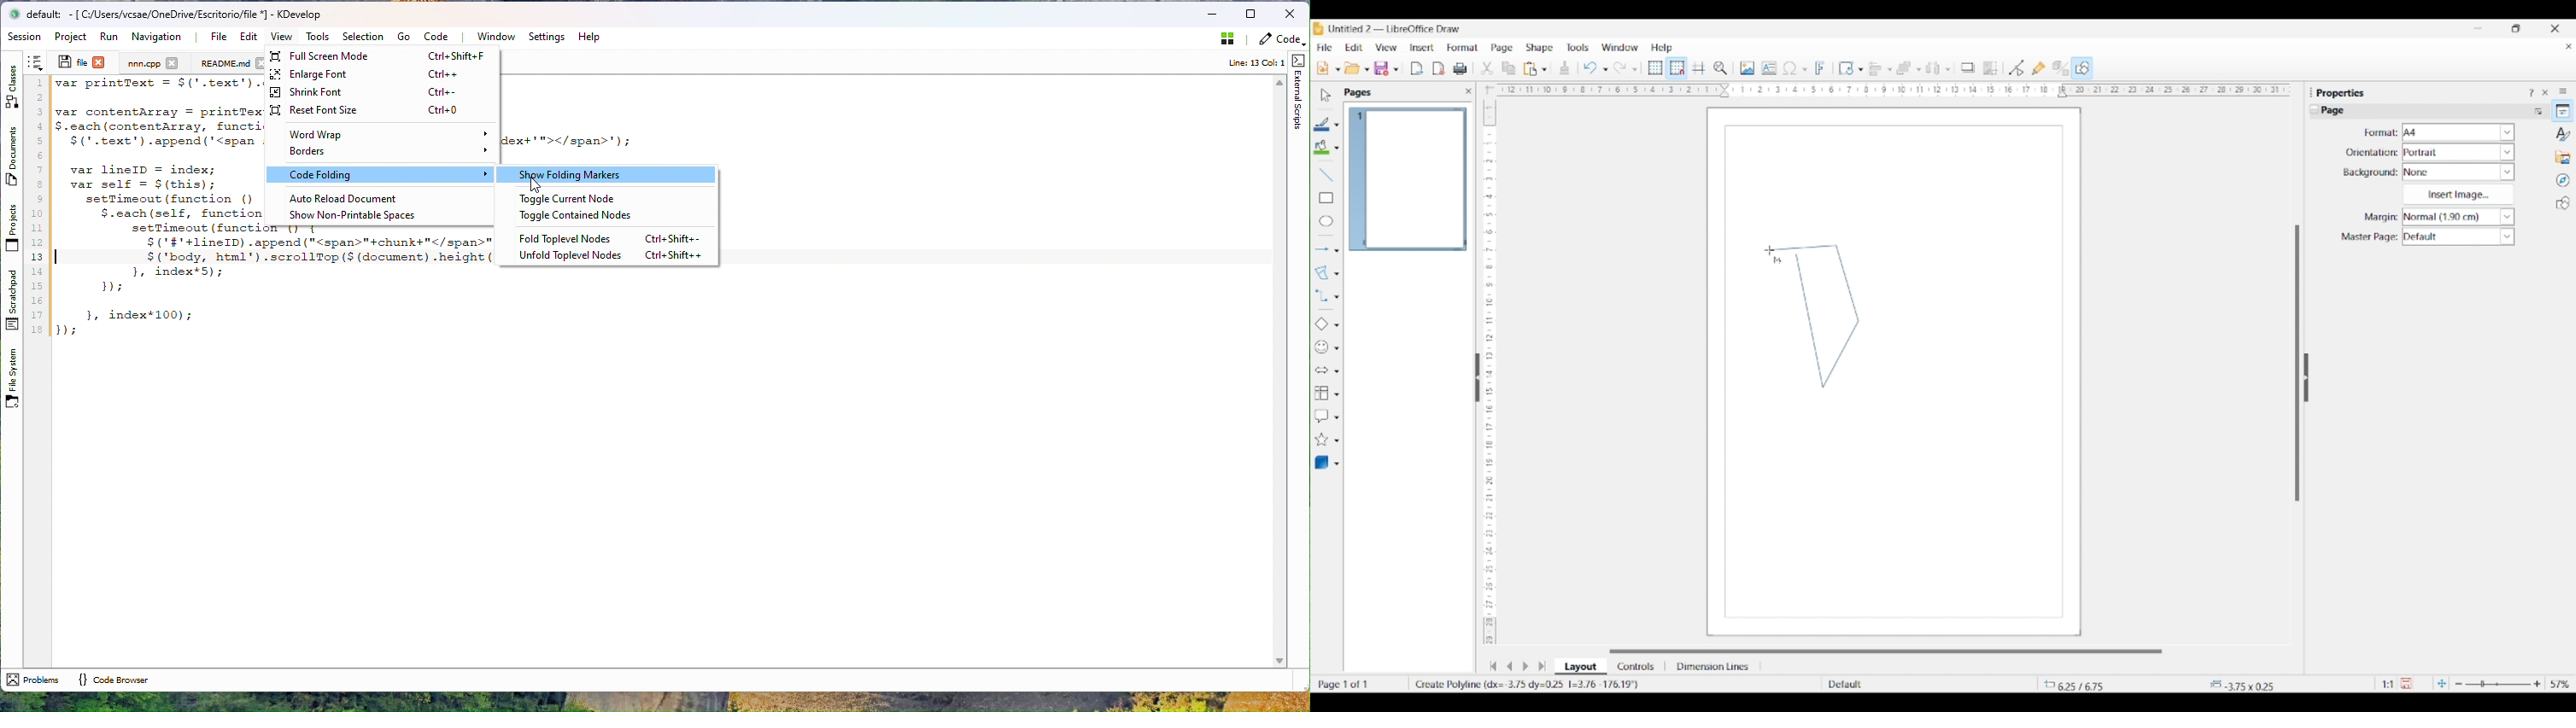 The width and height of the screenshot is (2576, 728). I want to click on Insert text box, so click(1769, 68).